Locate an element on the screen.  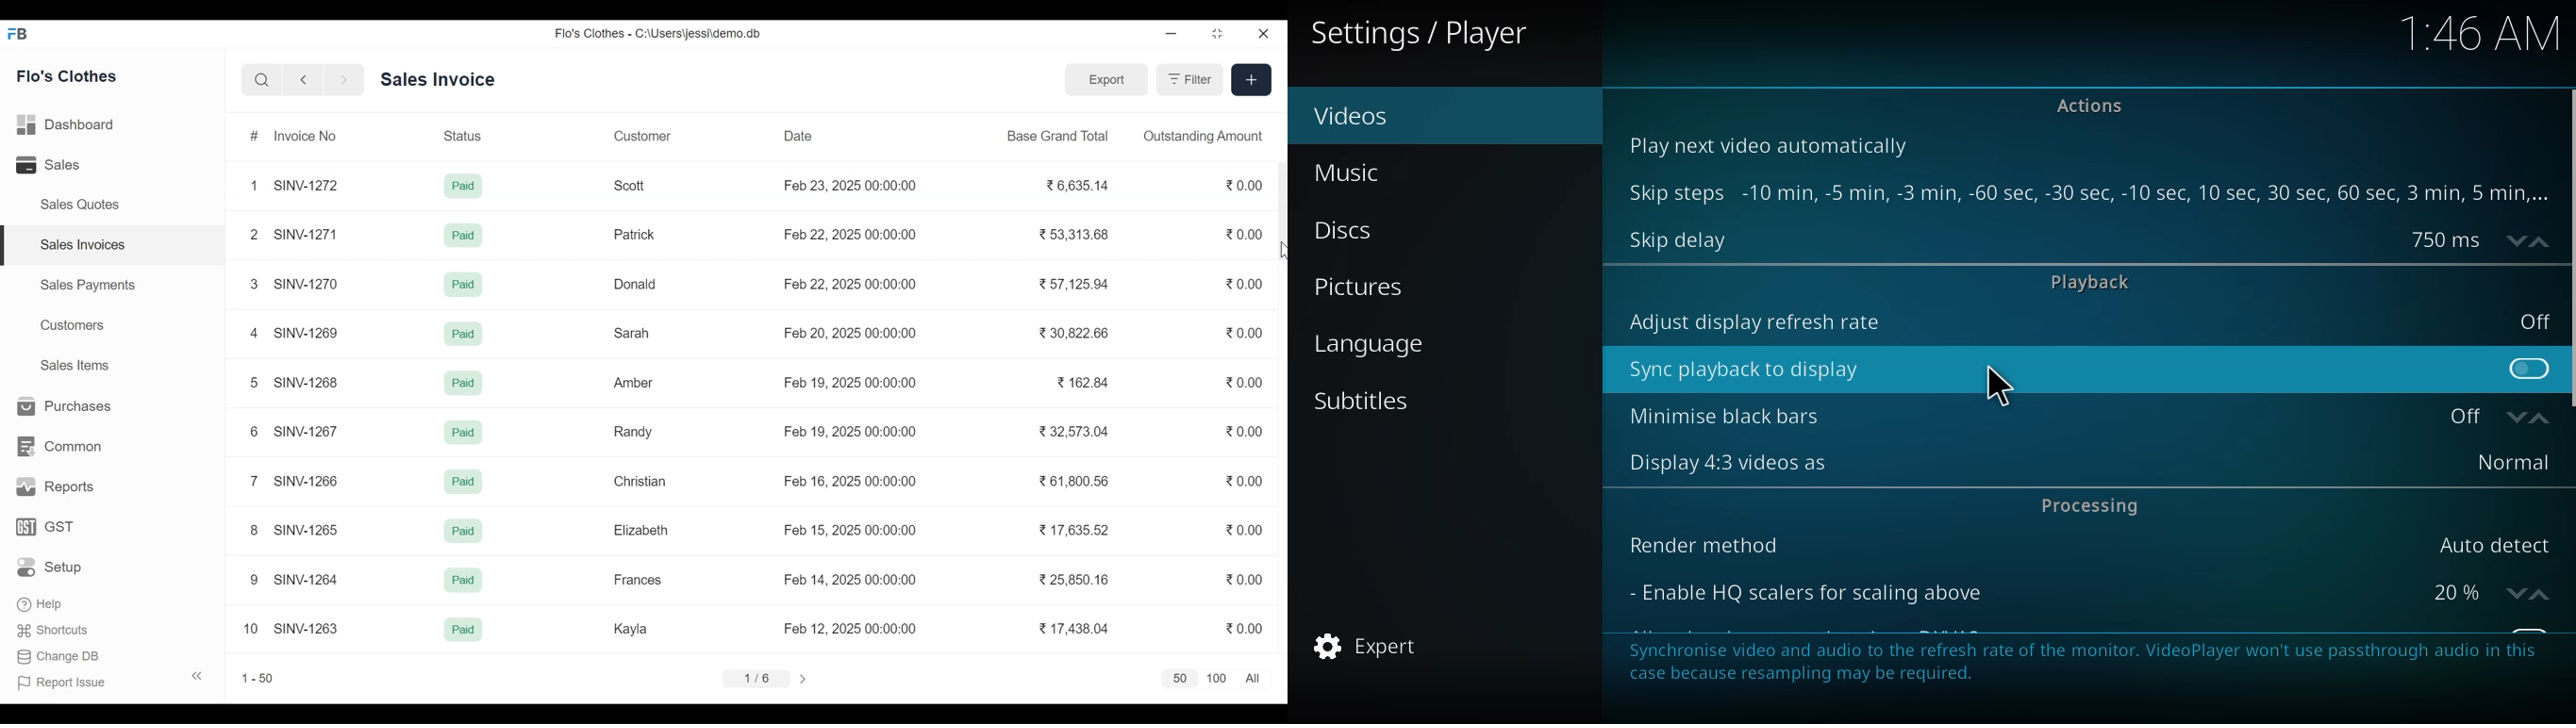
Sales Items is located at coordinates (74, 365).